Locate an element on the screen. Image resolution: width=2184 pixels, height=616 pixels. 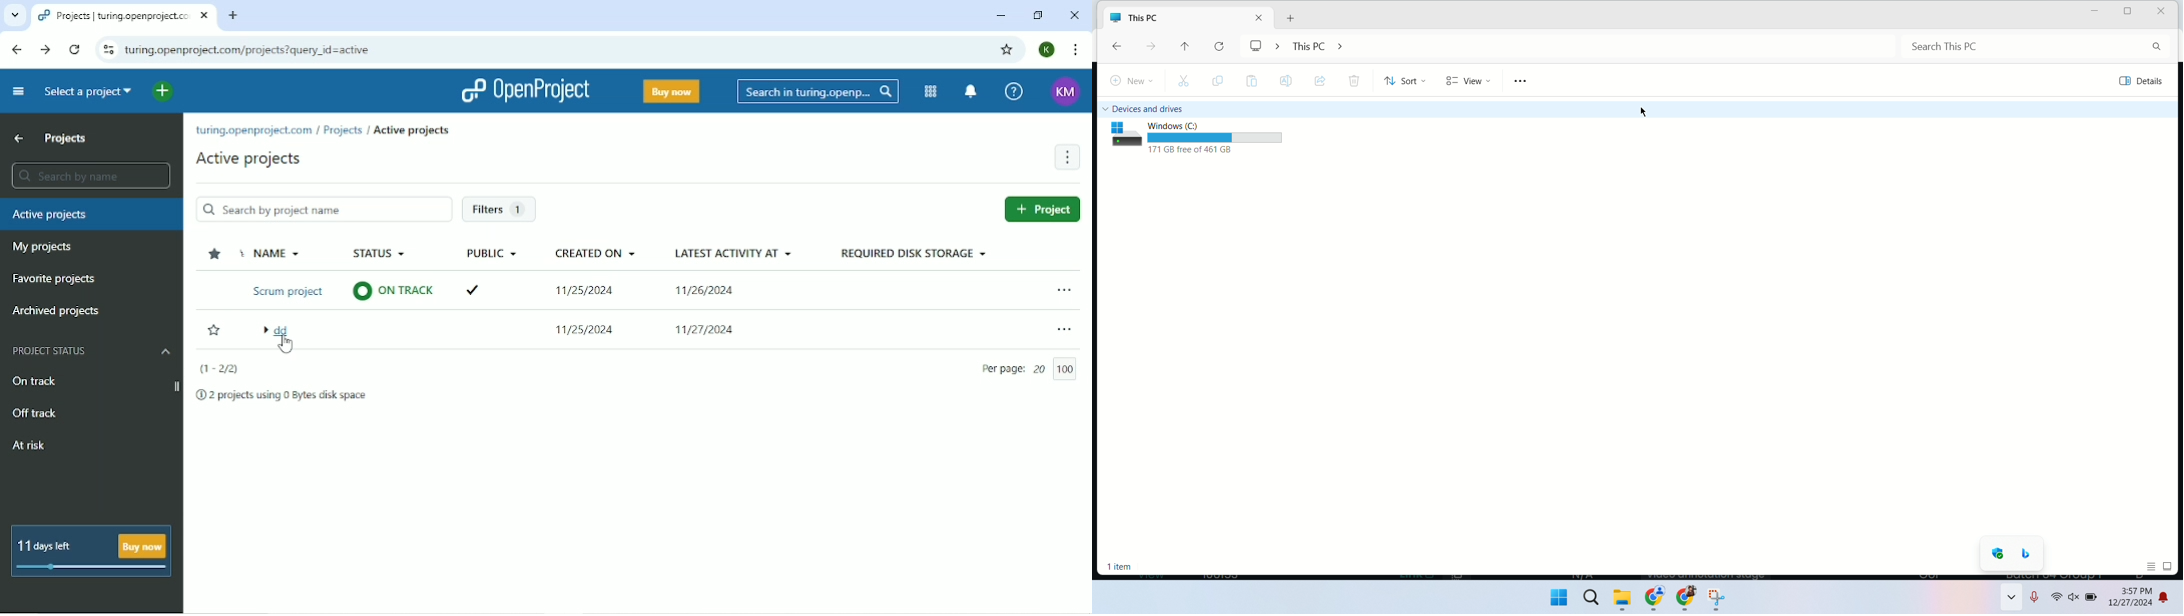
This PC is located at coordinates (1156, 19).